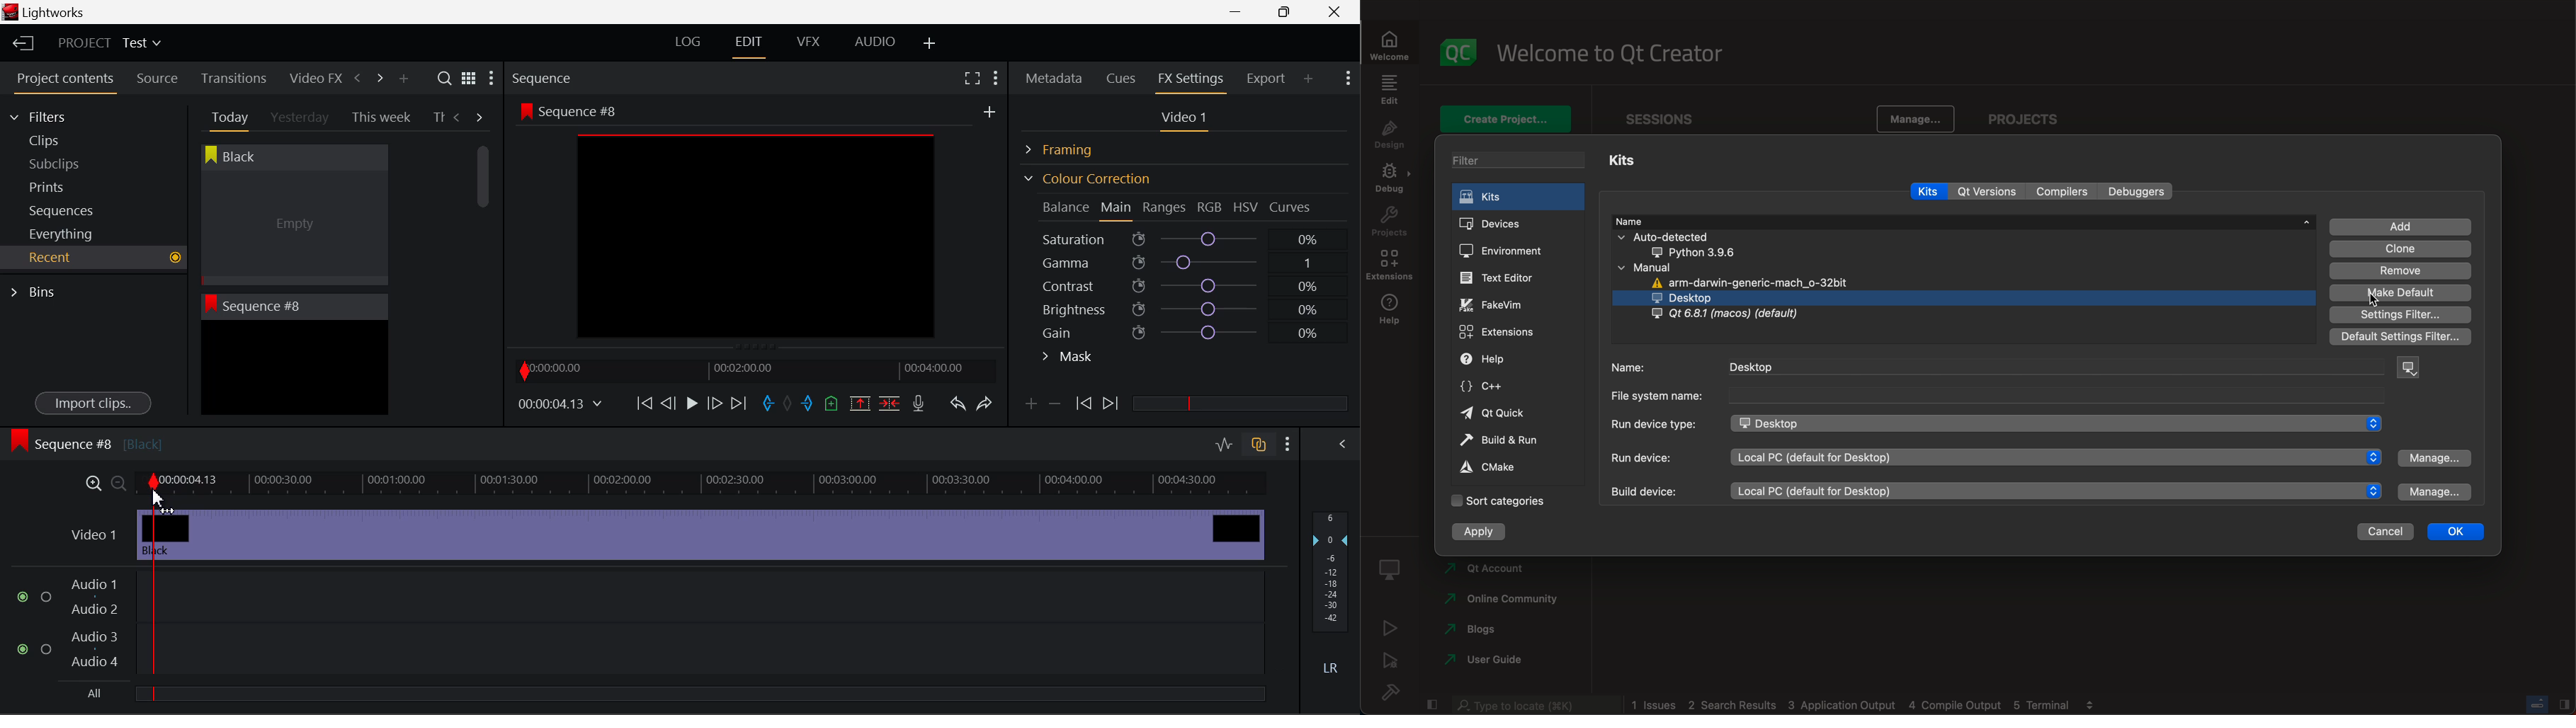 This screenshot has height=728, width=2576. Describe the element at coordinates (490, 81) in the screenshot. I see `Show Settings` at that location.